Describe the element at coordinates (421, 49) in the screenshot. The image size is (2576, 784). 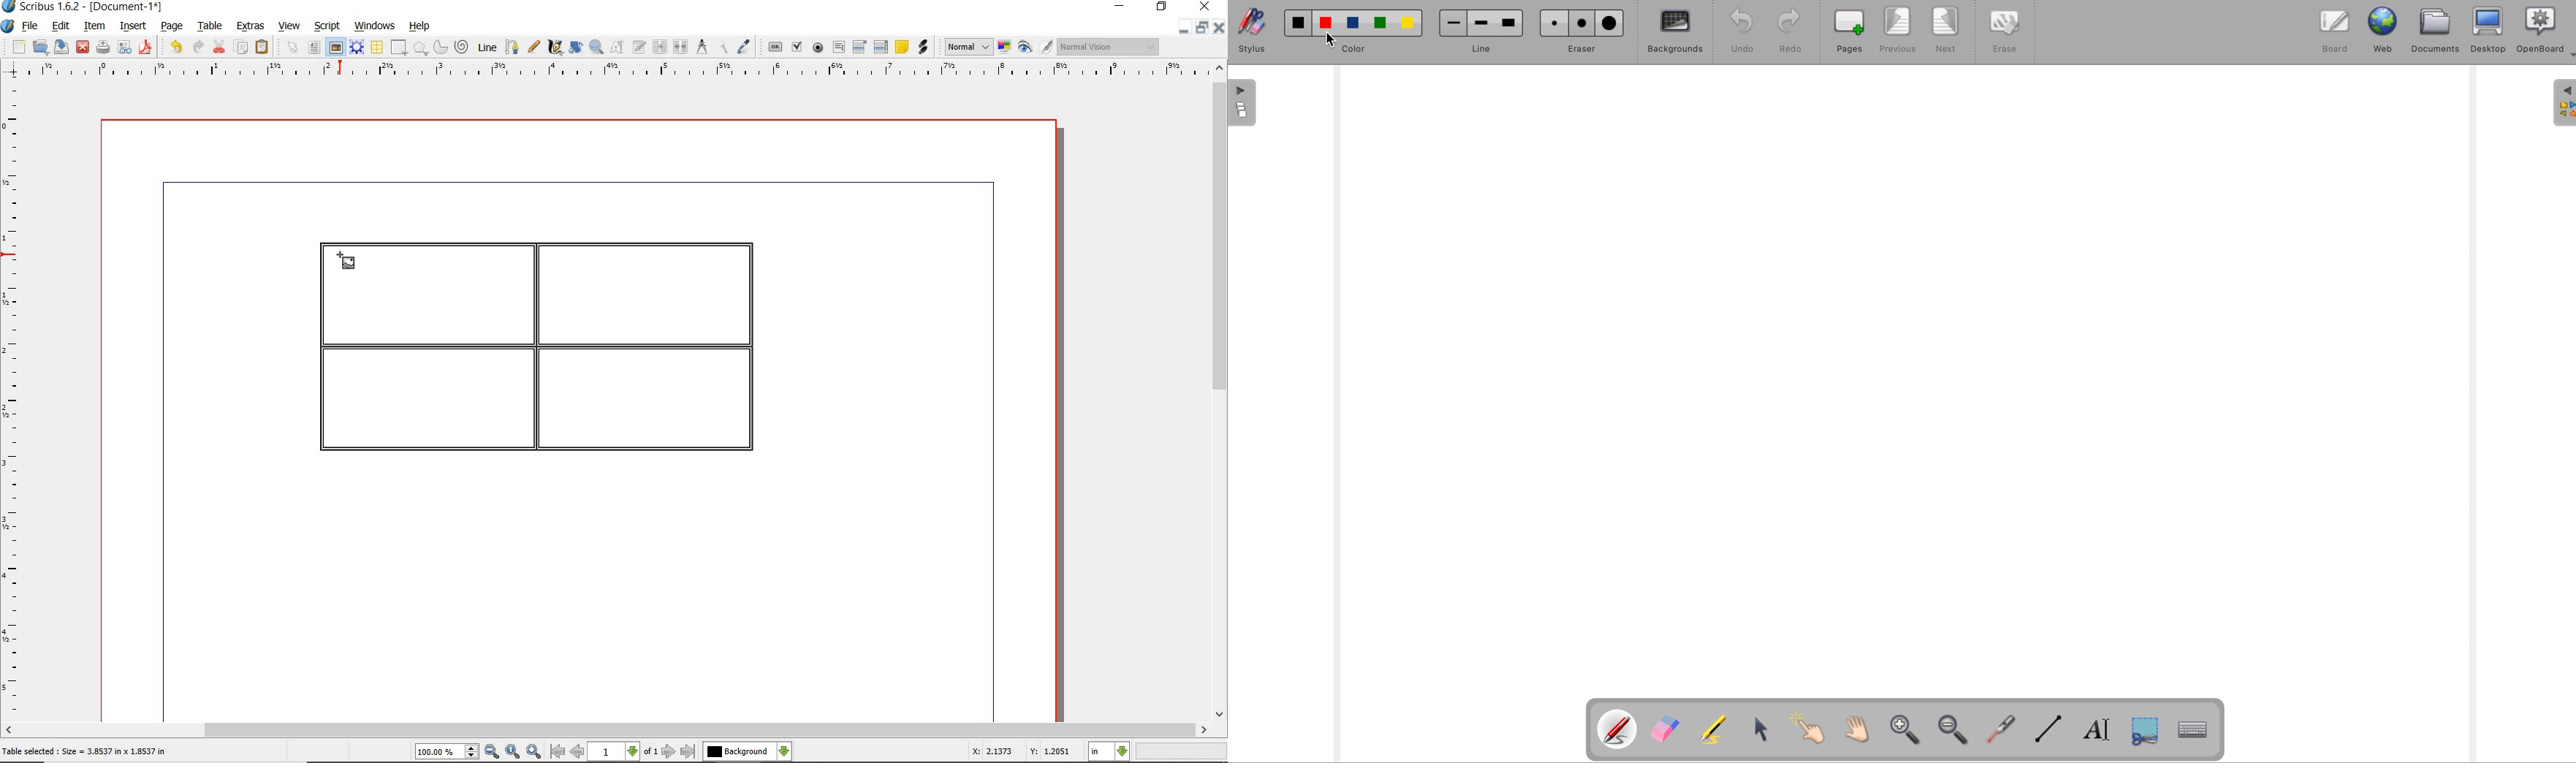
I see `shape` at that location.